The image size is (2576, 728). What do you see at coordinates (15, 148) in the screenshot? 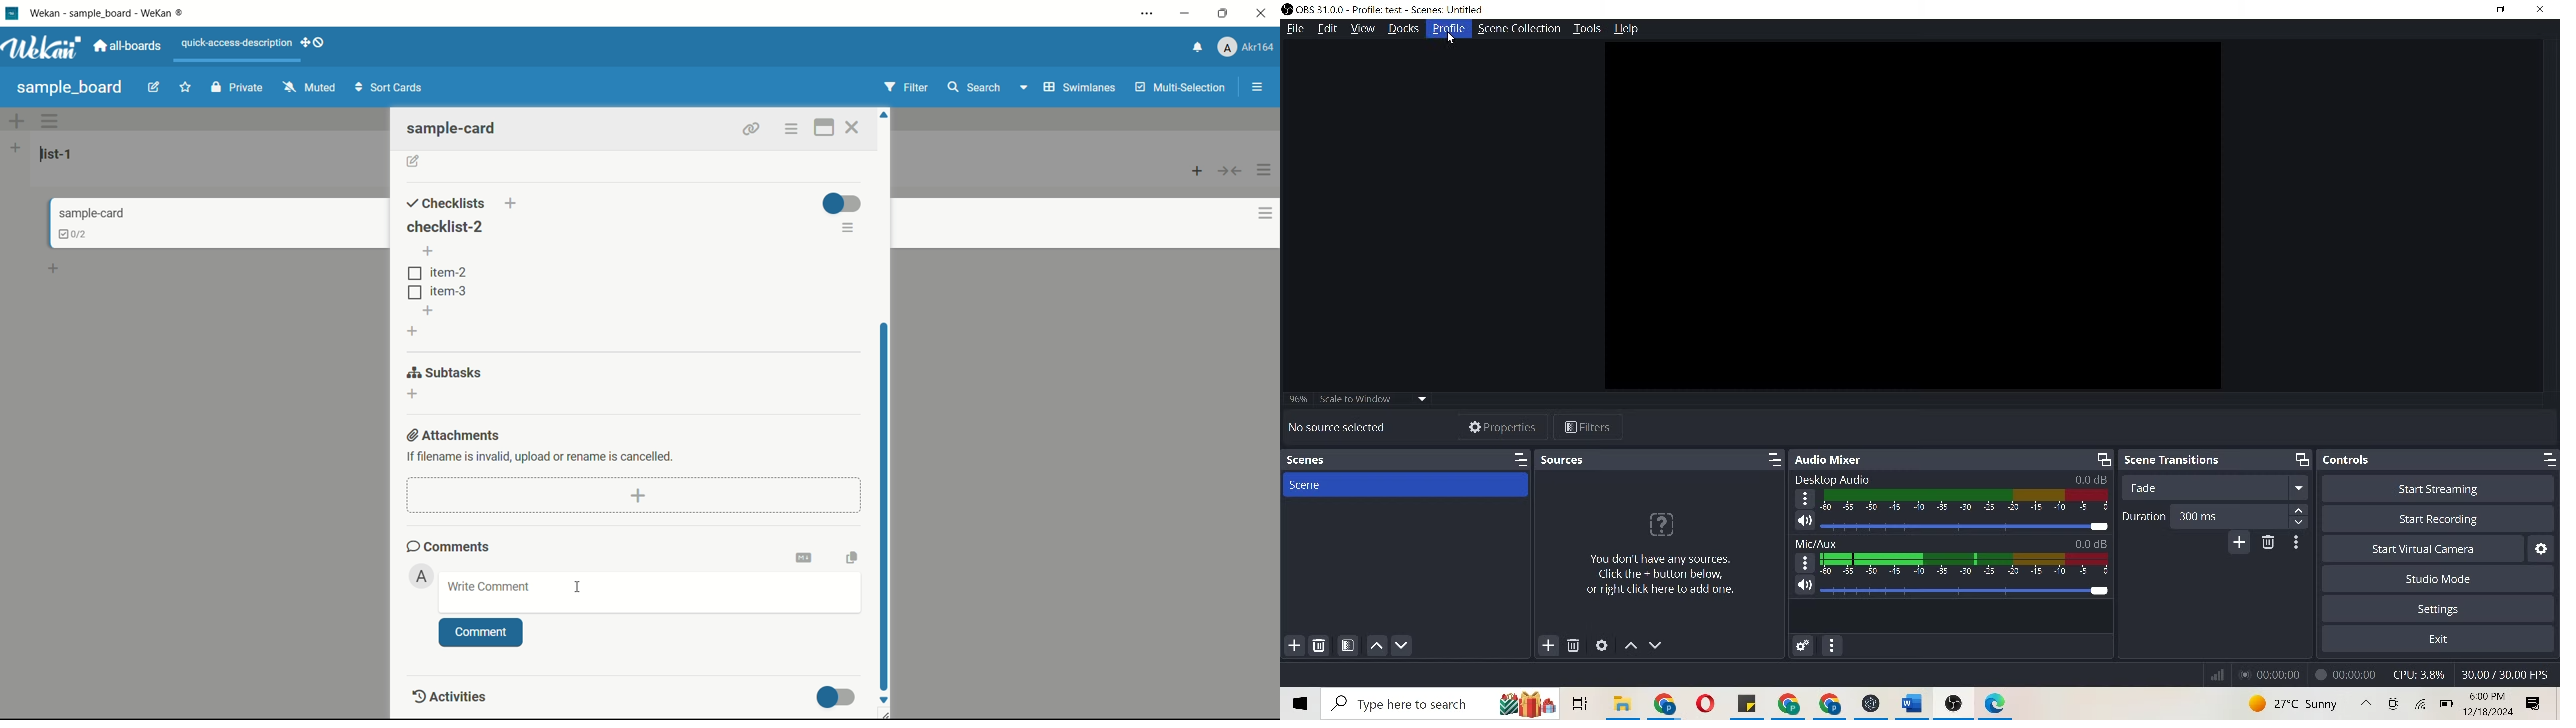
I see `add list` at bounding box center [15, 148].